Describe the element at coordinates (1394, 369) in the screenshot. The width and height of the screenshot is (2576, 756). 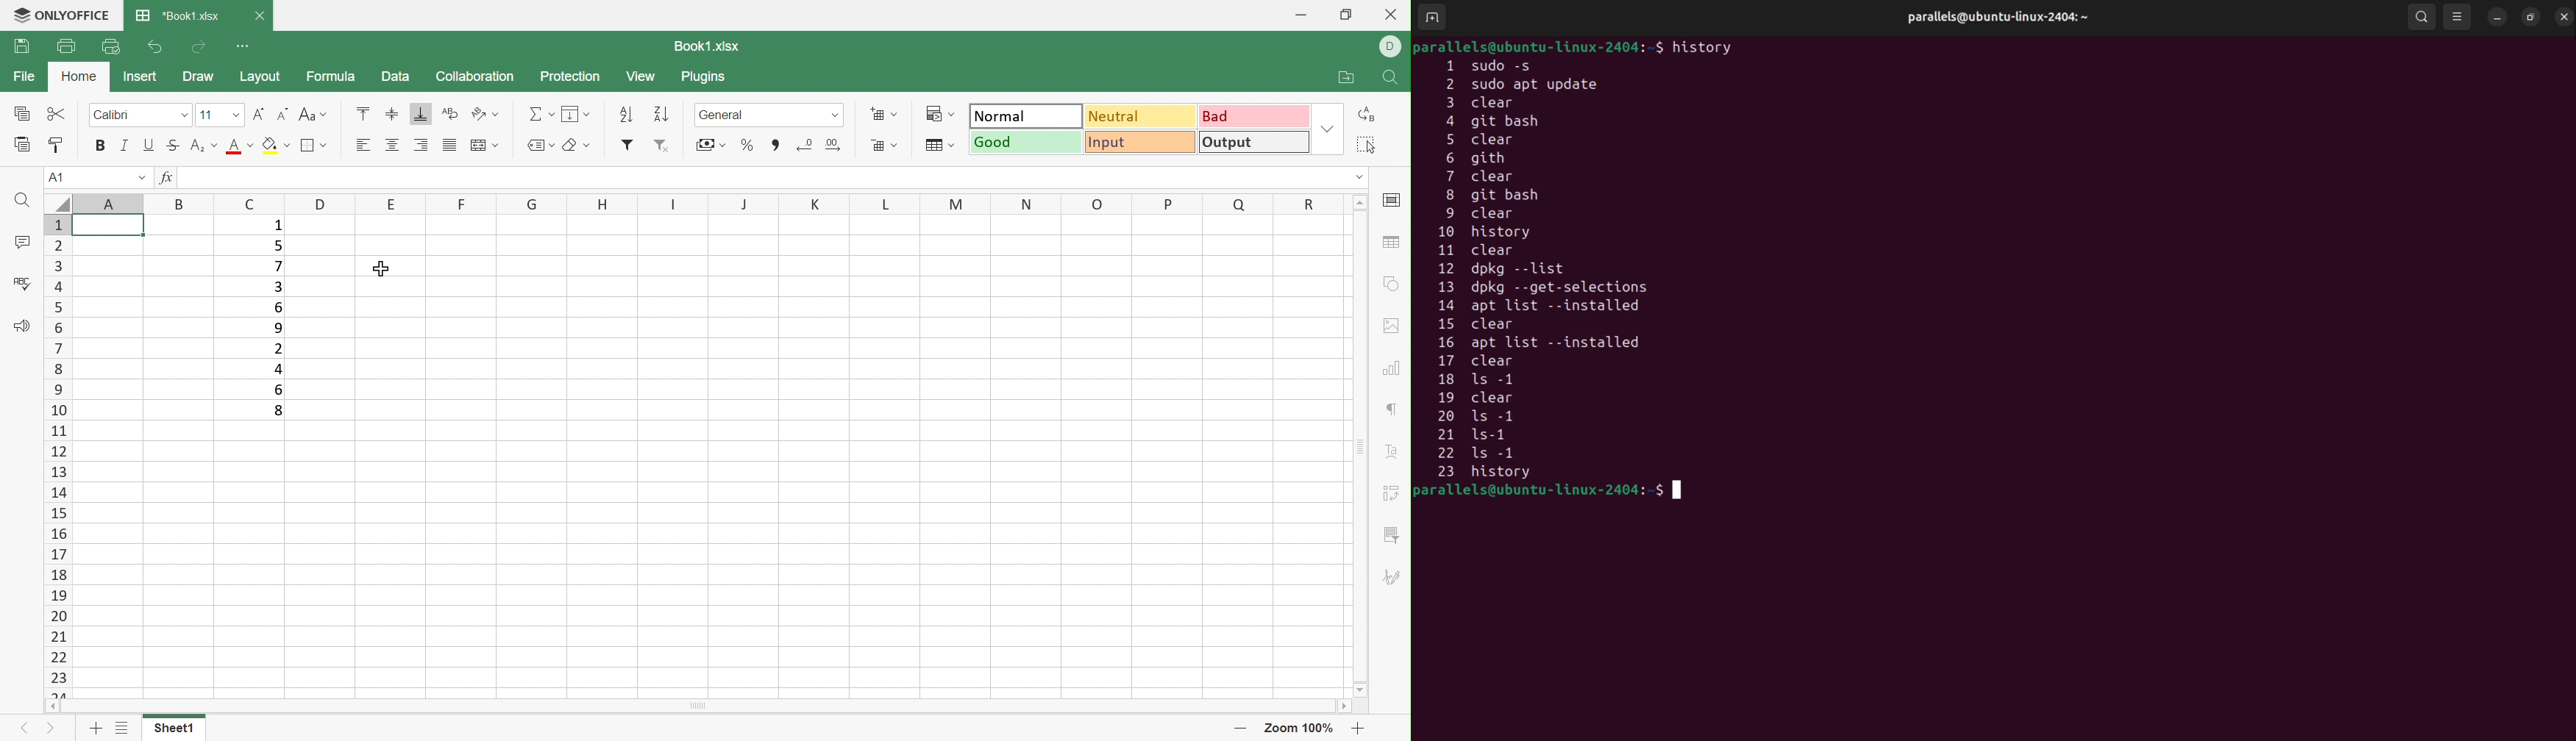
I see `chart settings` at that location.